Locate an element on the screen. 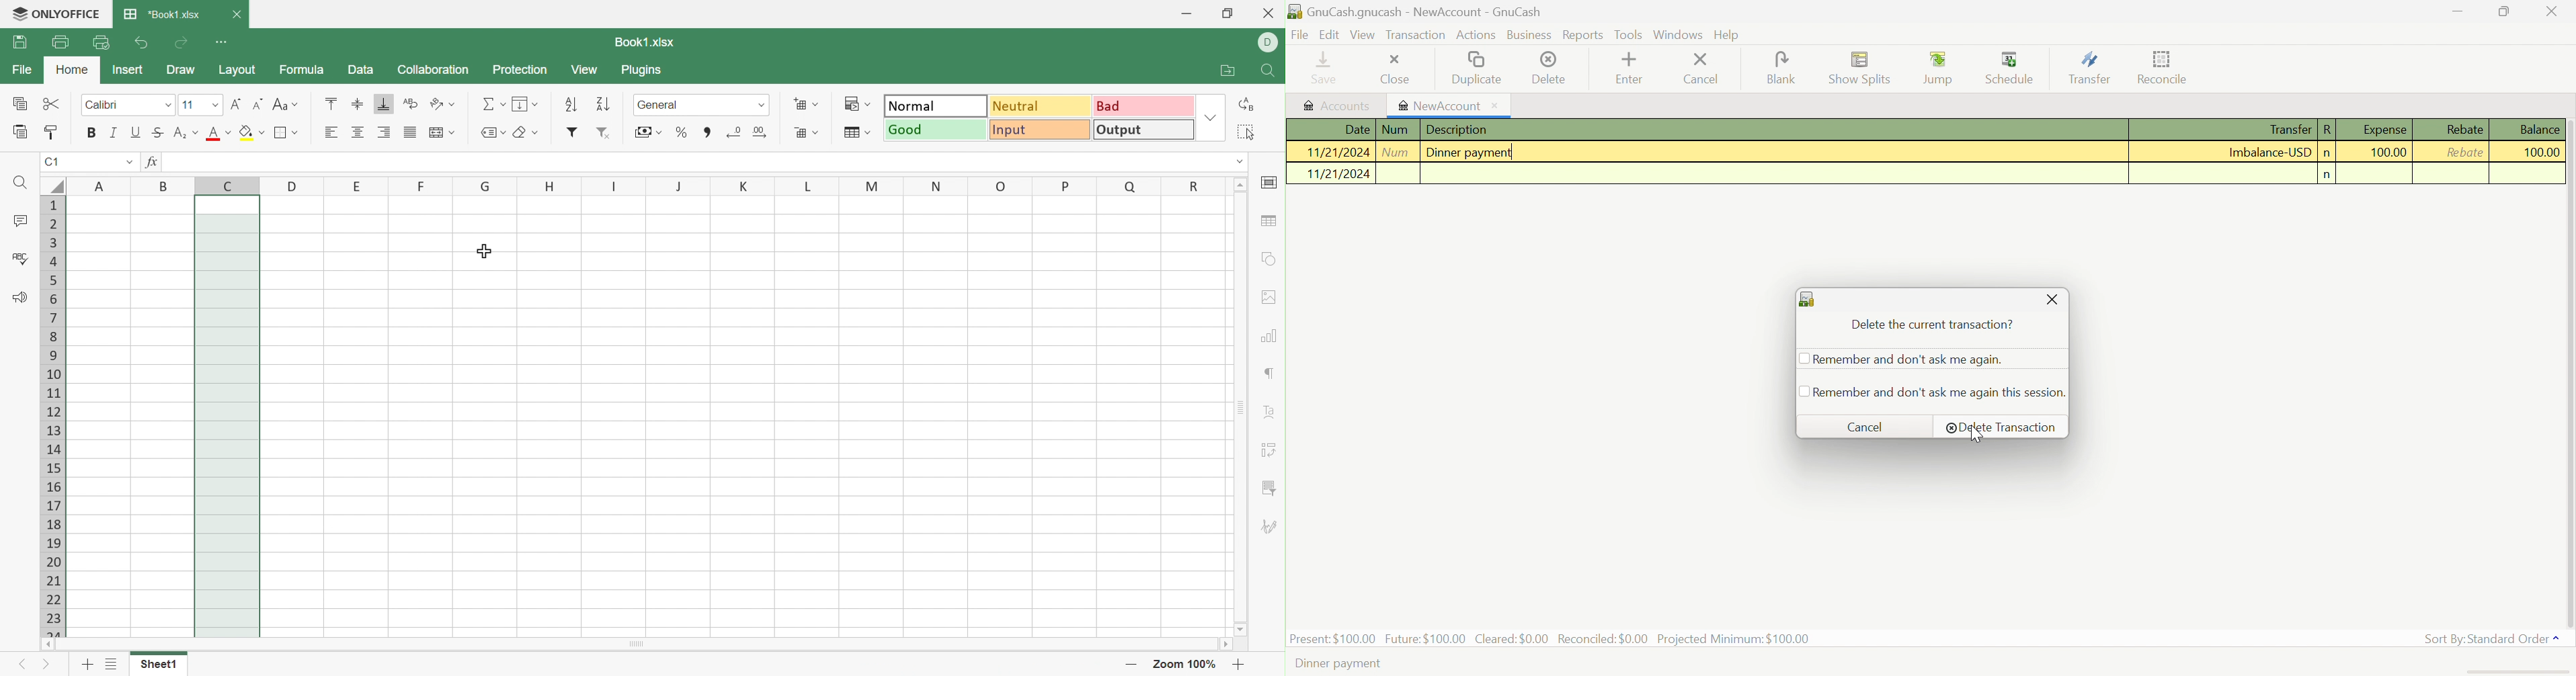  Remember and don't ask me again. is located at coordinates (1912, 360).